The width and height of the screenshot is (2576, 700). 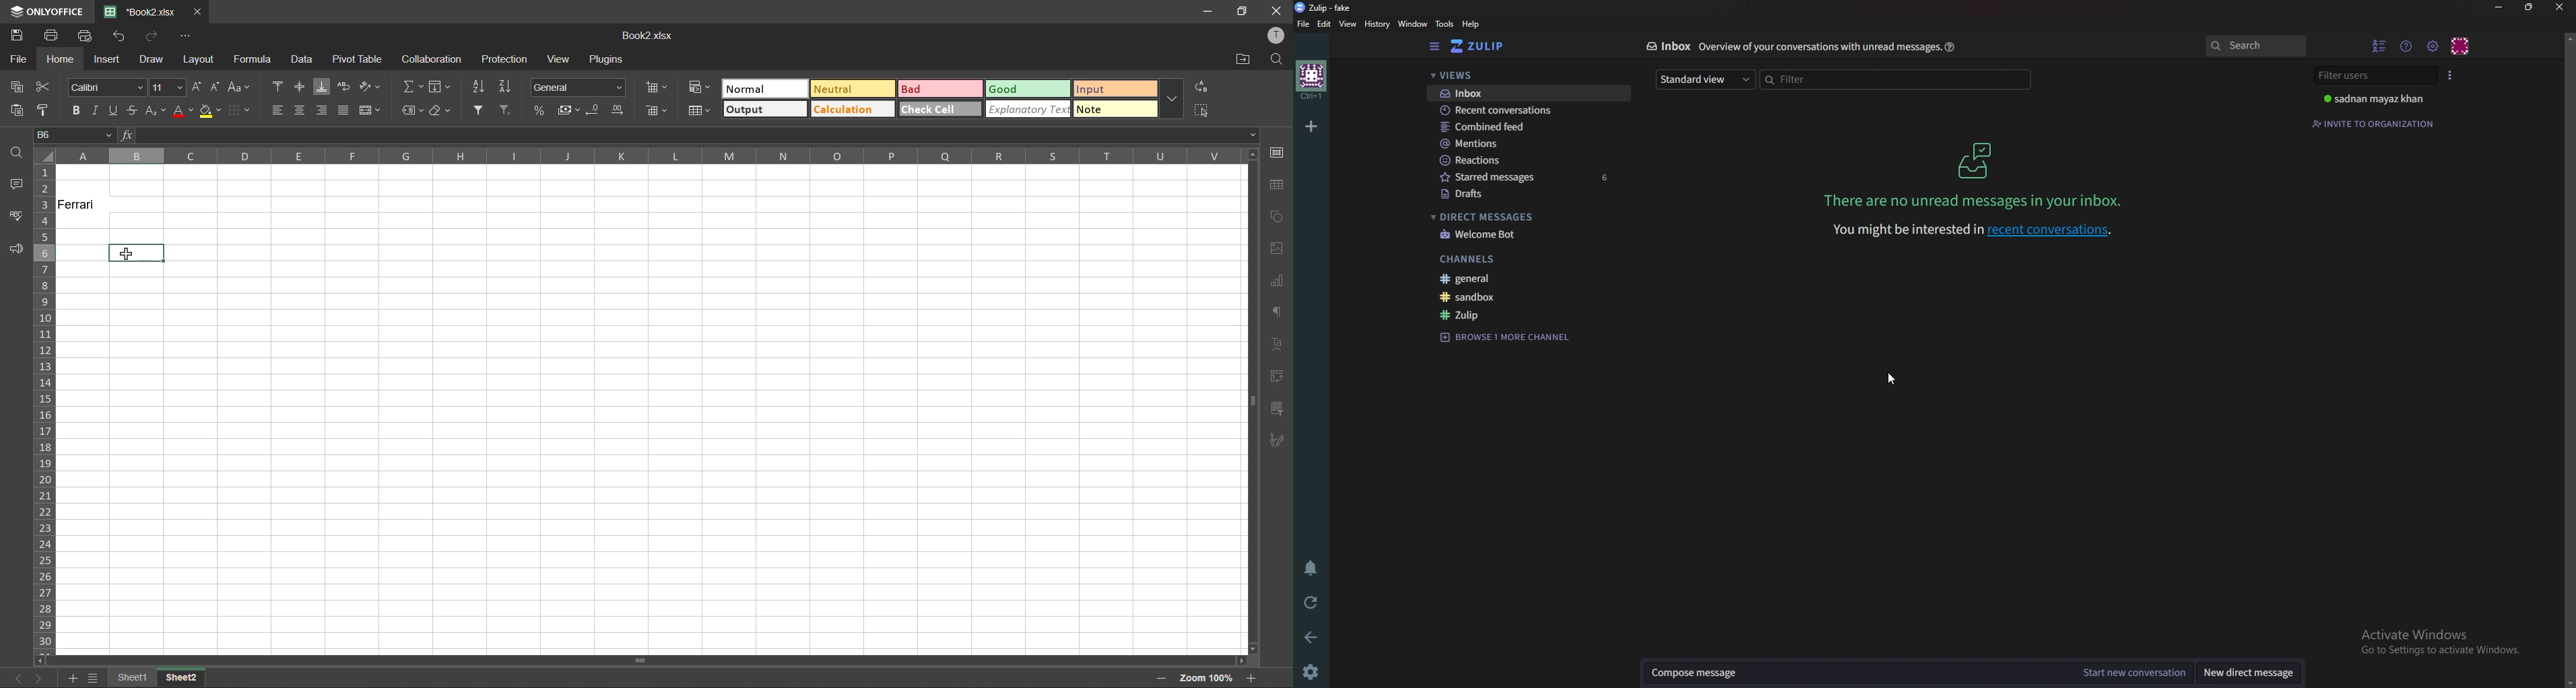 What do you see at coordinates (478, 88) in the screenshot?
I see `sort ascending` at bounding box center [478, 88].